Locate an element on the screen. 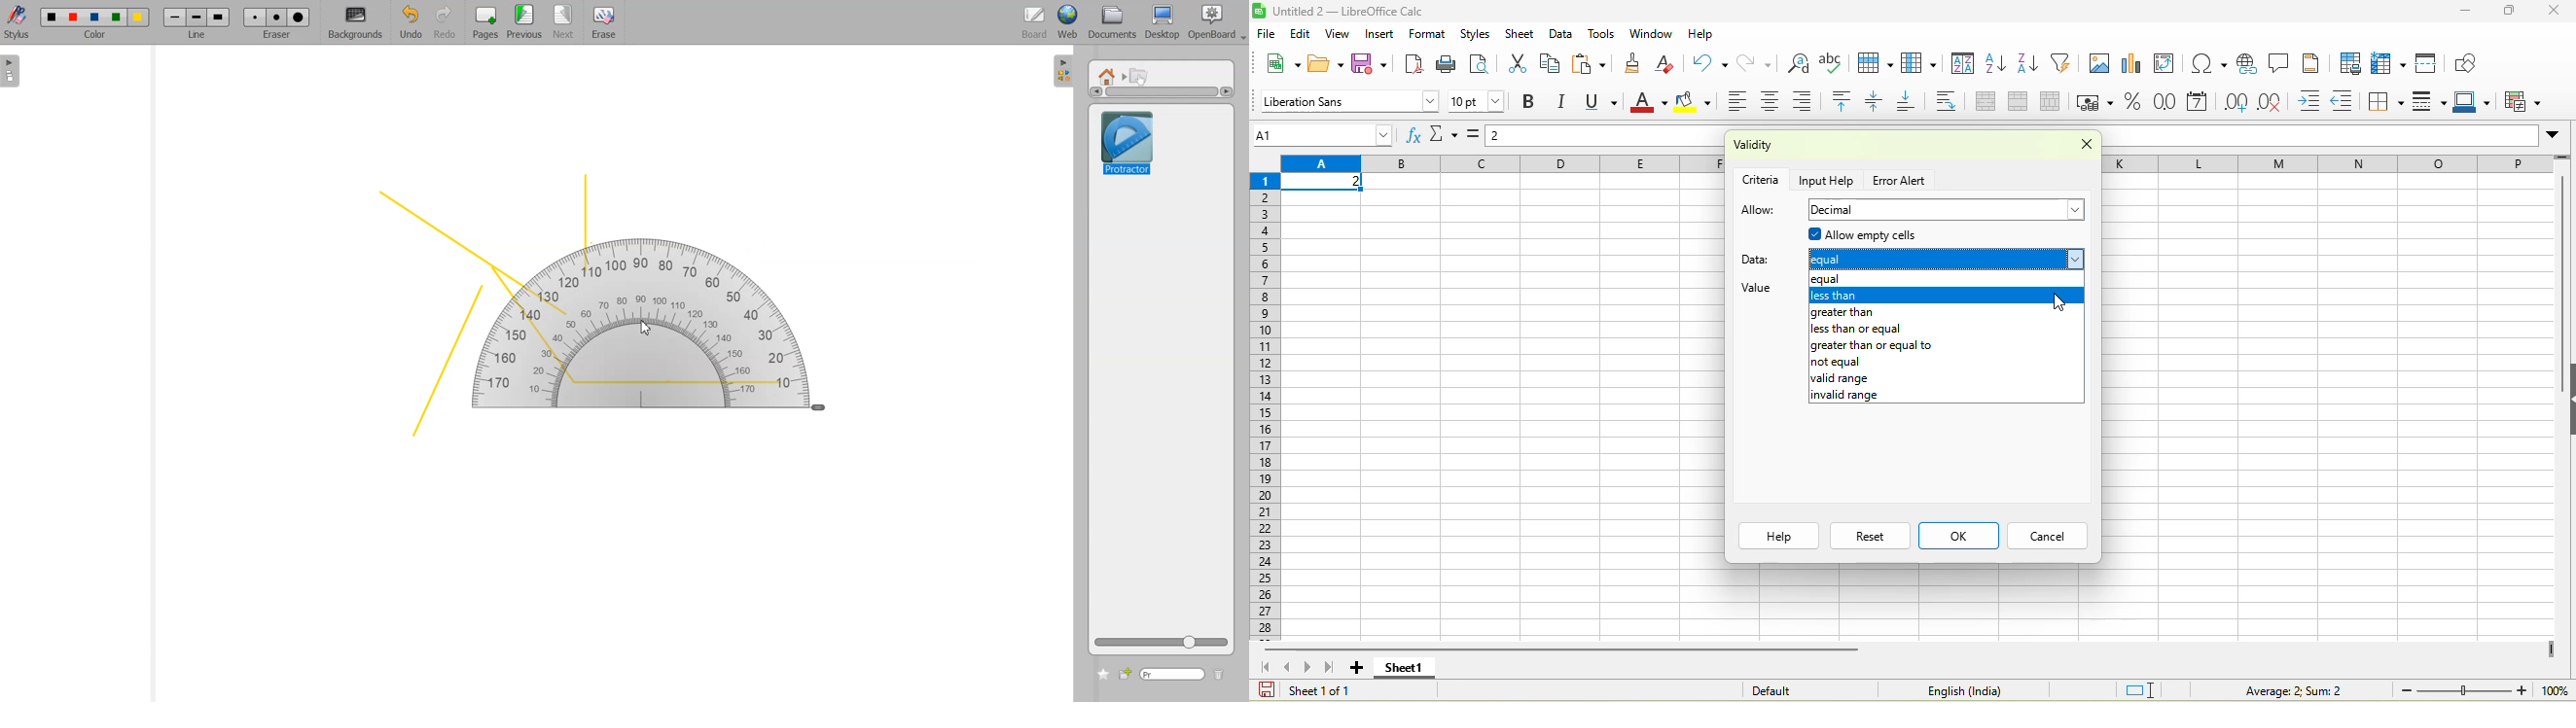 Image resolution: width=2576 pixels, height=728 pixels. hyperlink is located at coordinates (2246, 63).